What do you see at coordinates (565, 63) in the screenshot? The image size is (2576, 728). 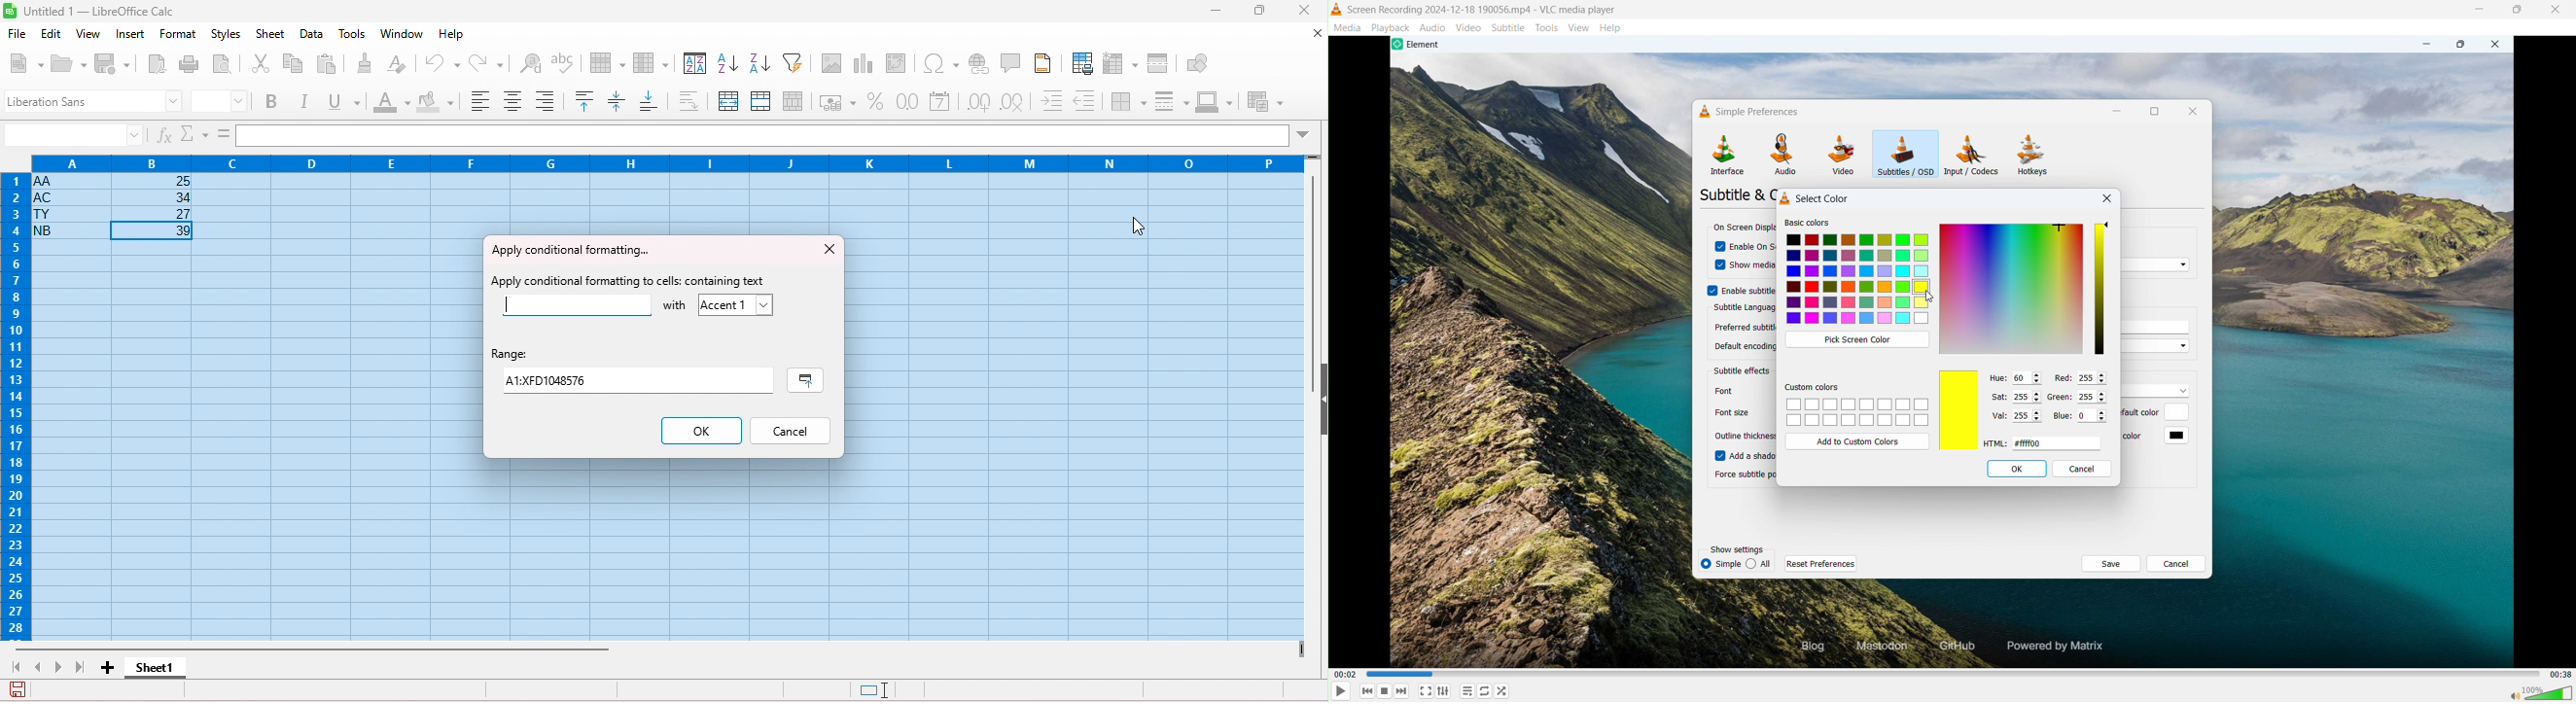 I see `spelling` at bounding box center [565, 63].